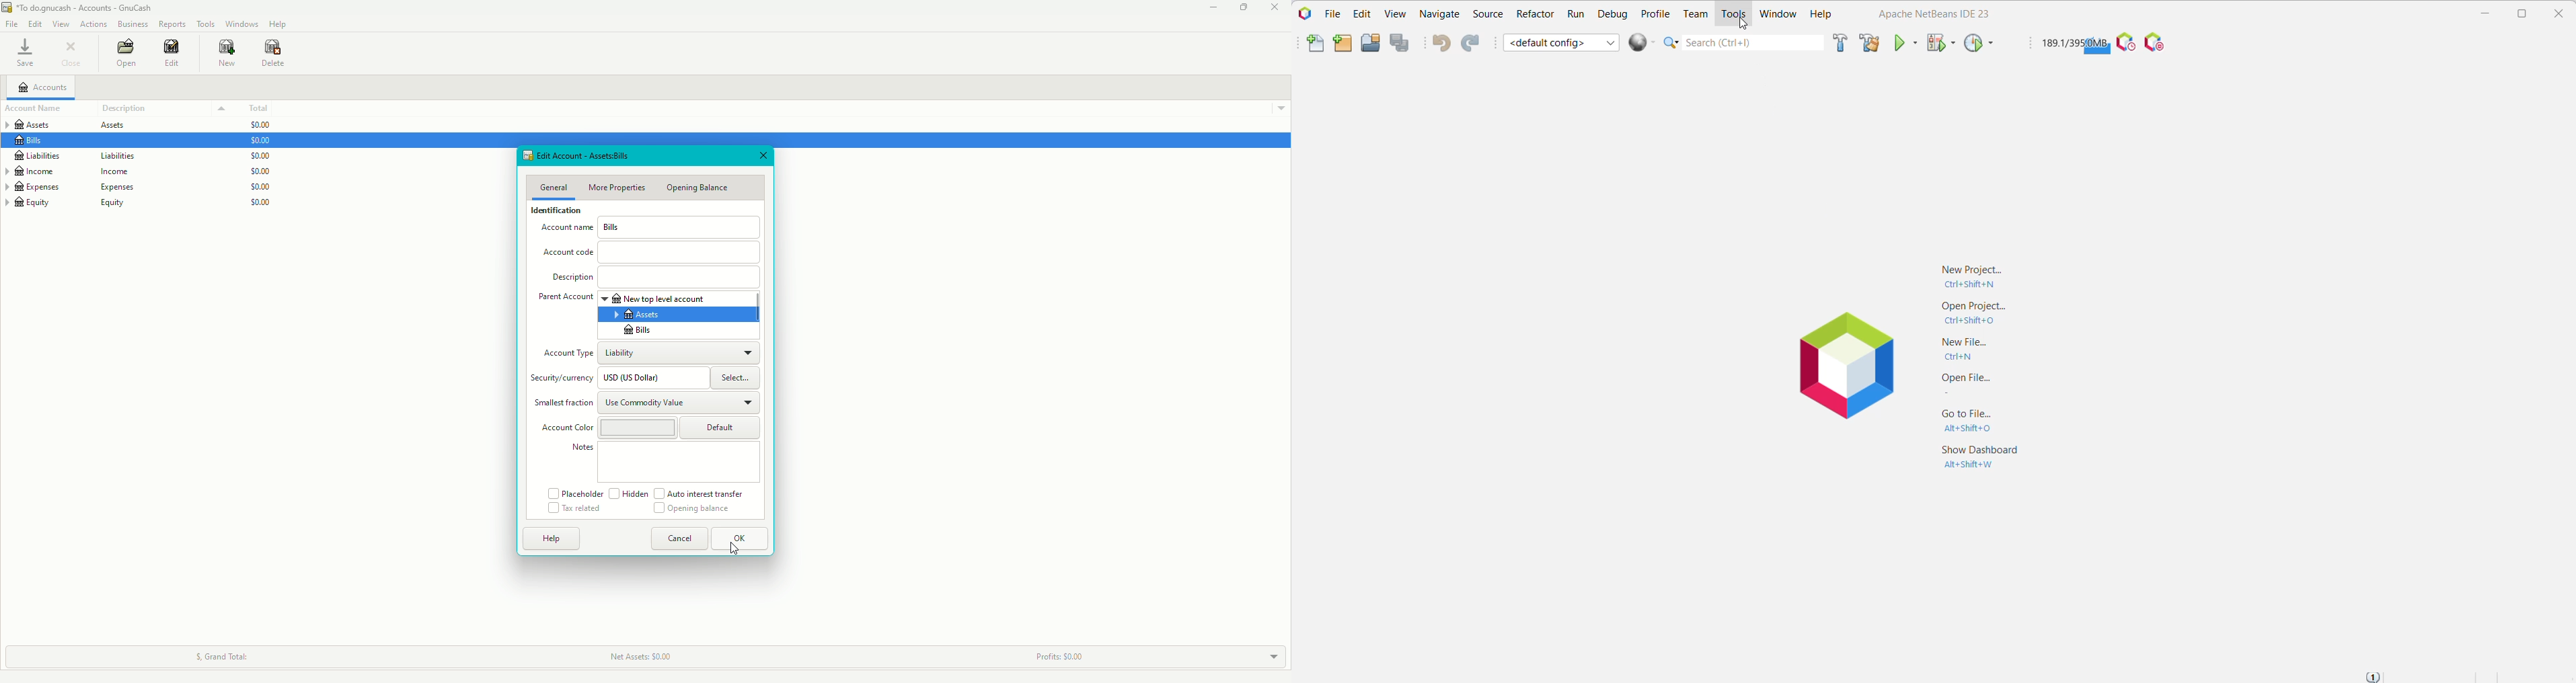  I want to click on New top level account, so click(675, 298).